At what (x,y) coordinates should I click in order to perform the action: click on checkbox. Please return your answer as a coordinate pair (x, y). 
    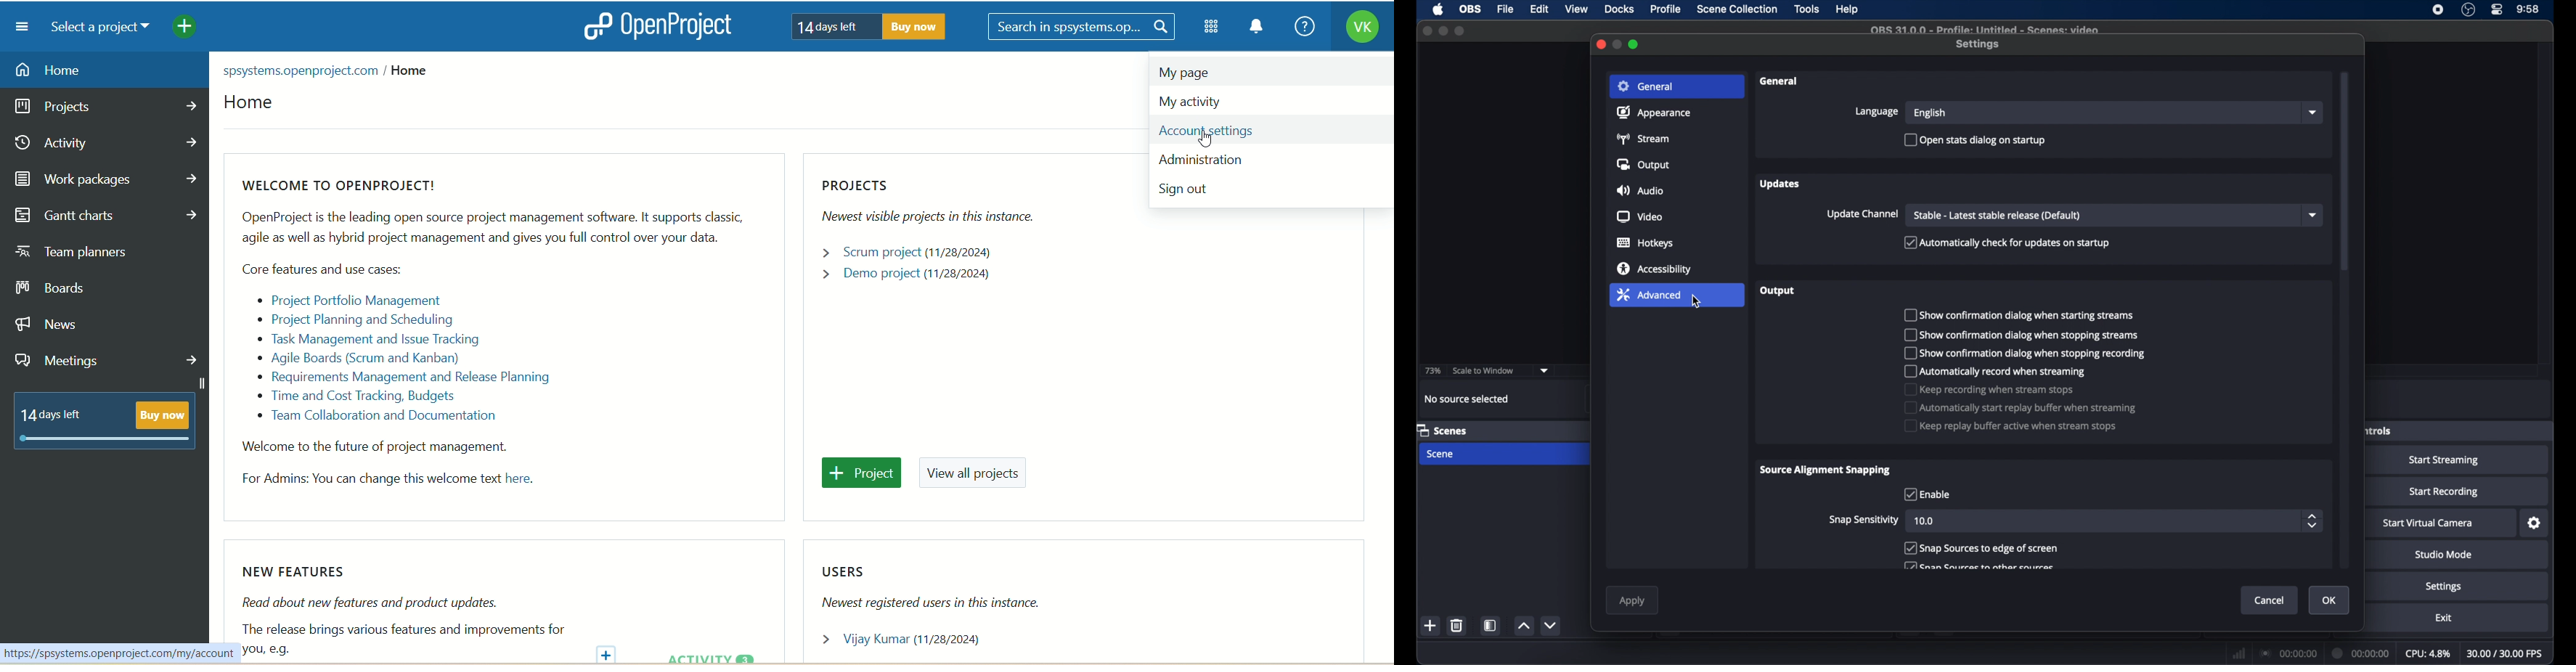
    Looking at the image, I should click on (2019, 335).